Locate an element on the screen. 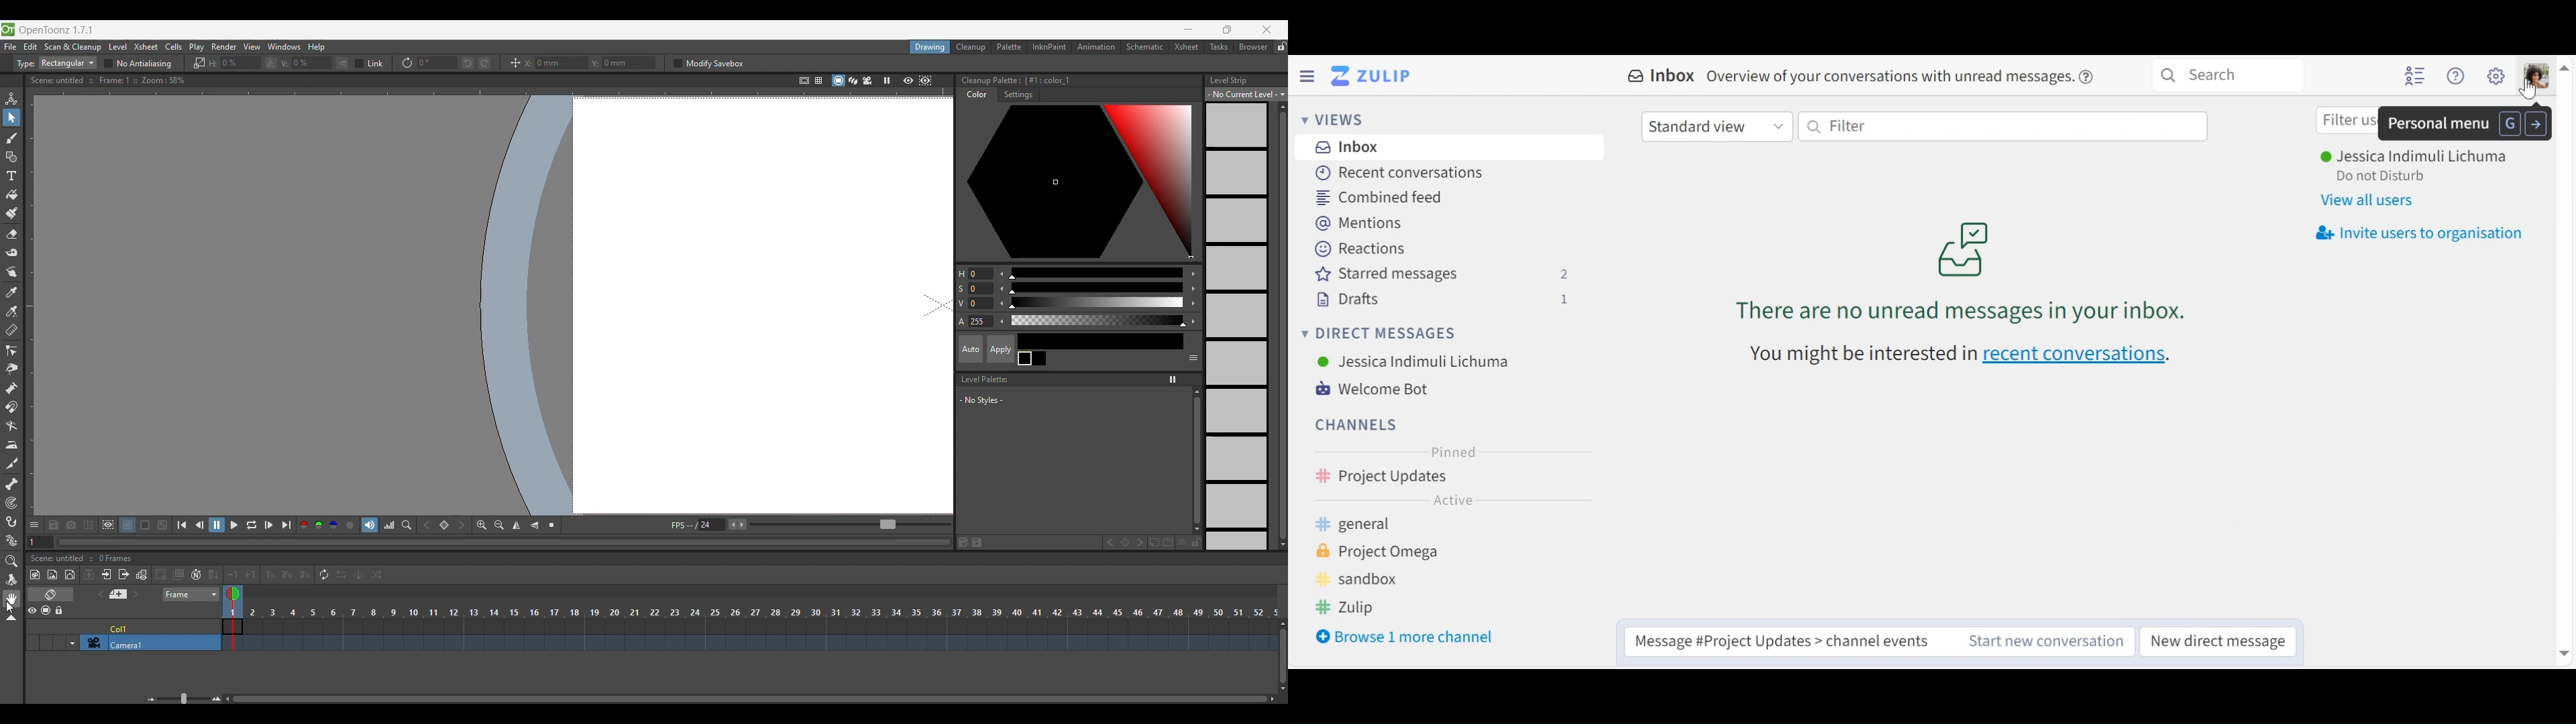 The height and width of the screenshot is (728, 2576). Welcome Bot is located at coordinates (1379, 390).